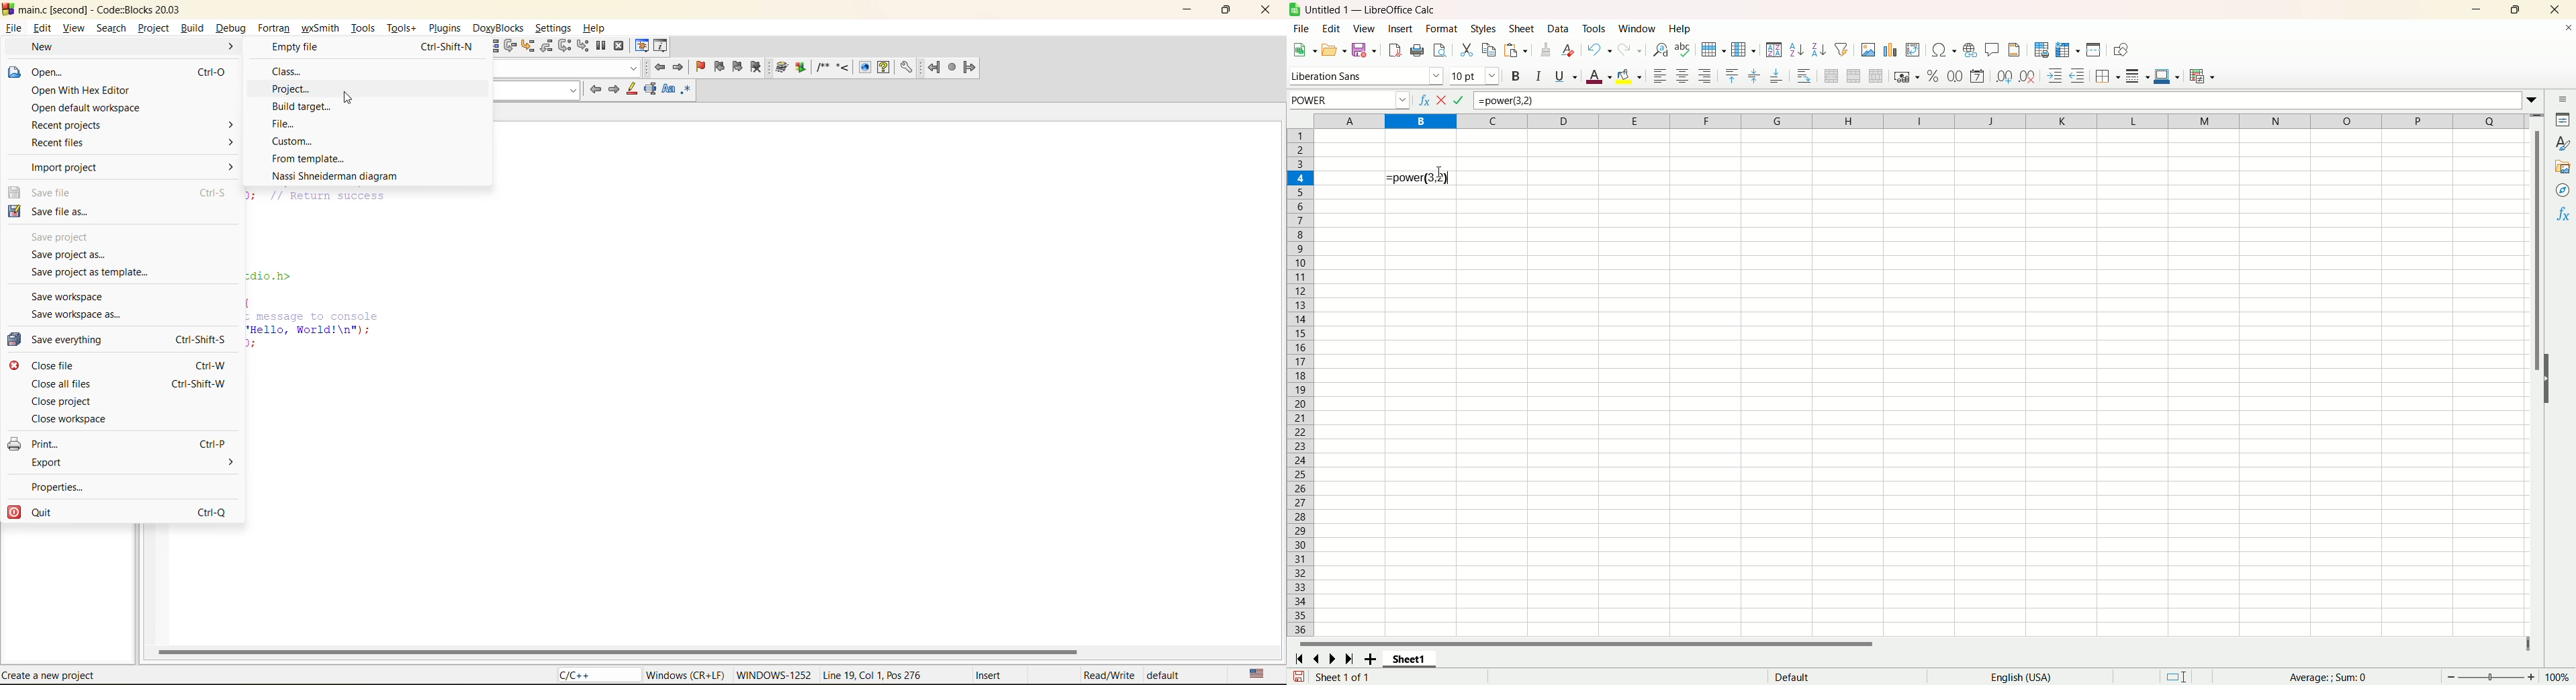  Describe the element at coordinates (1514, 77) in the screenshot. I see `bold` at that location.